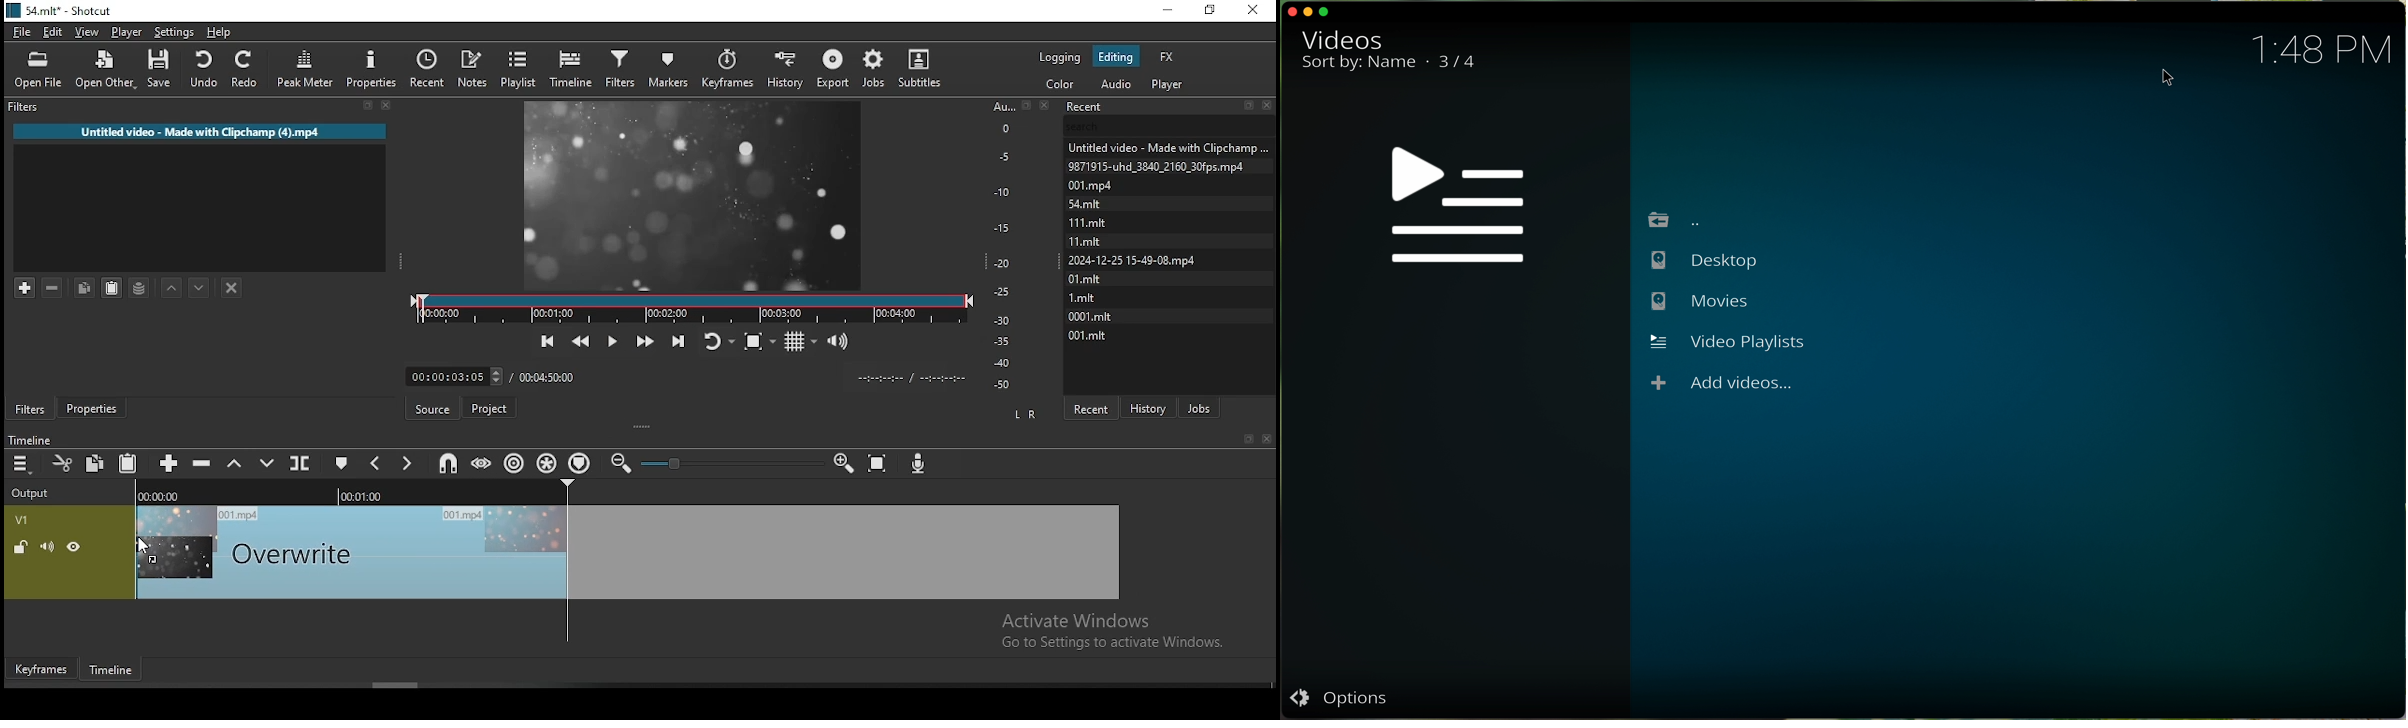  Describe the element at coordinates (1005, 247) in the screenshot. I see `scale` at that location.